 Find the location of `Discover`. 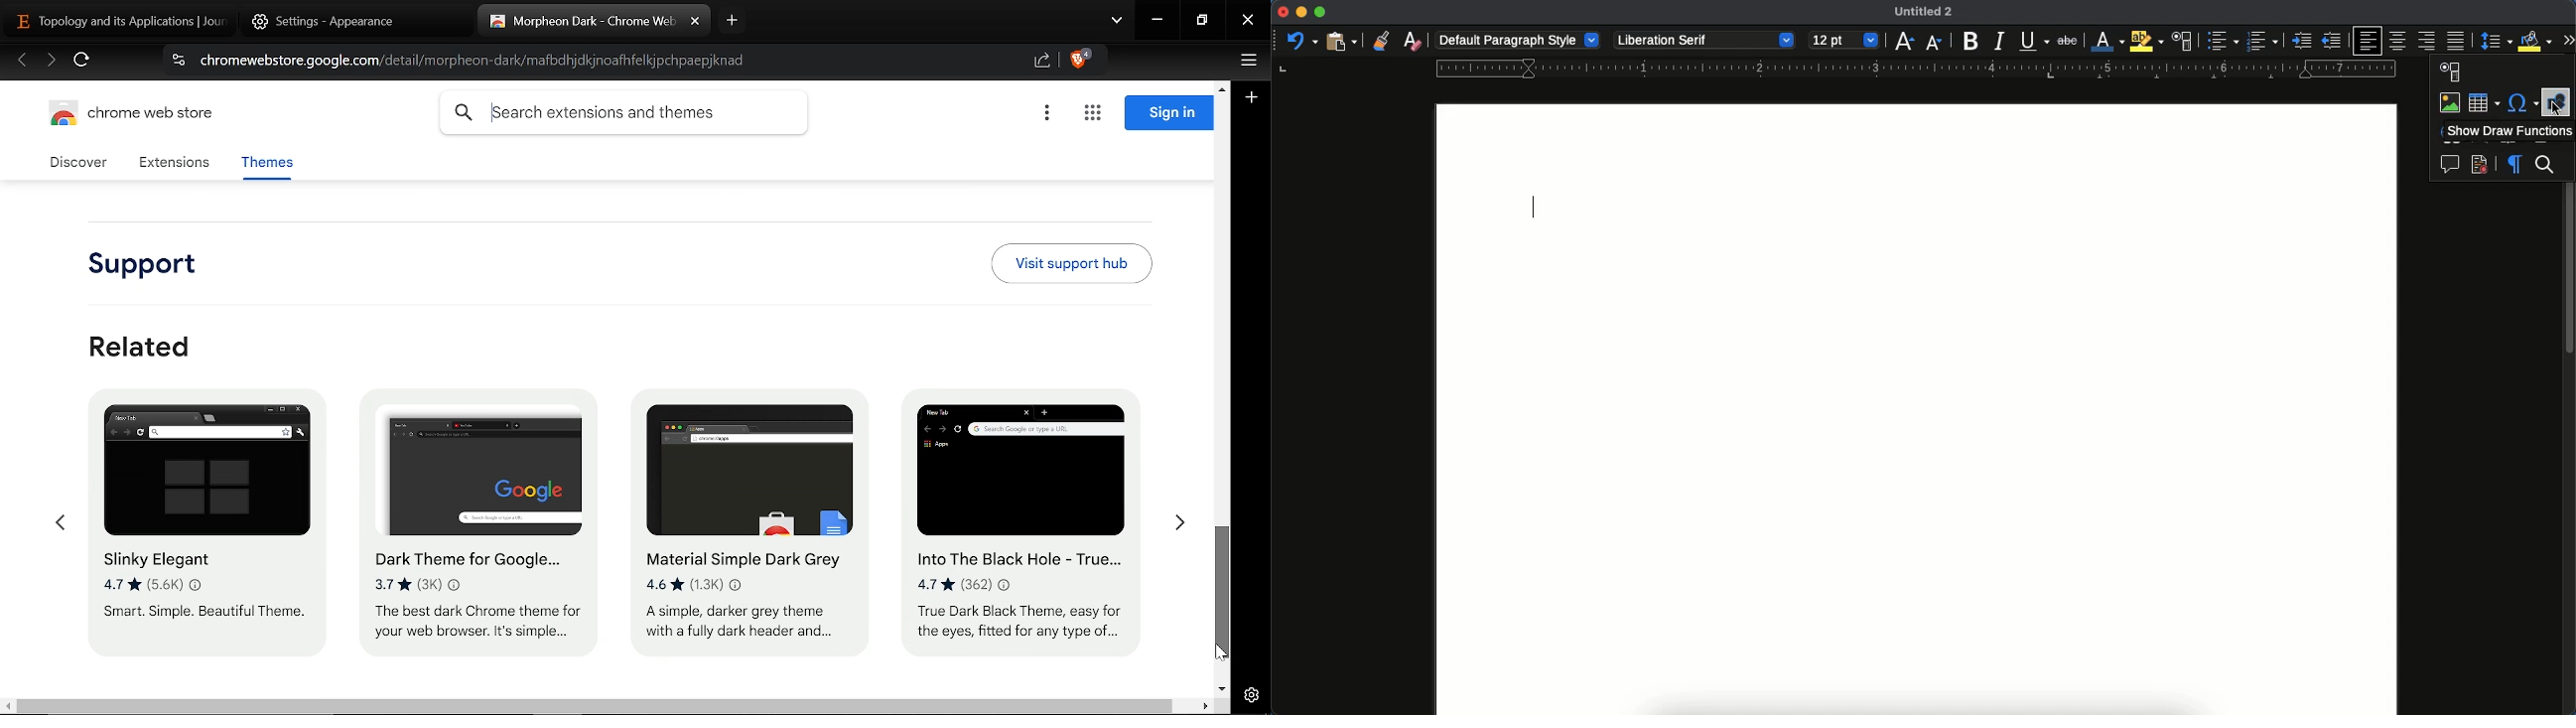

Discover is located at coordinates (81, 163).